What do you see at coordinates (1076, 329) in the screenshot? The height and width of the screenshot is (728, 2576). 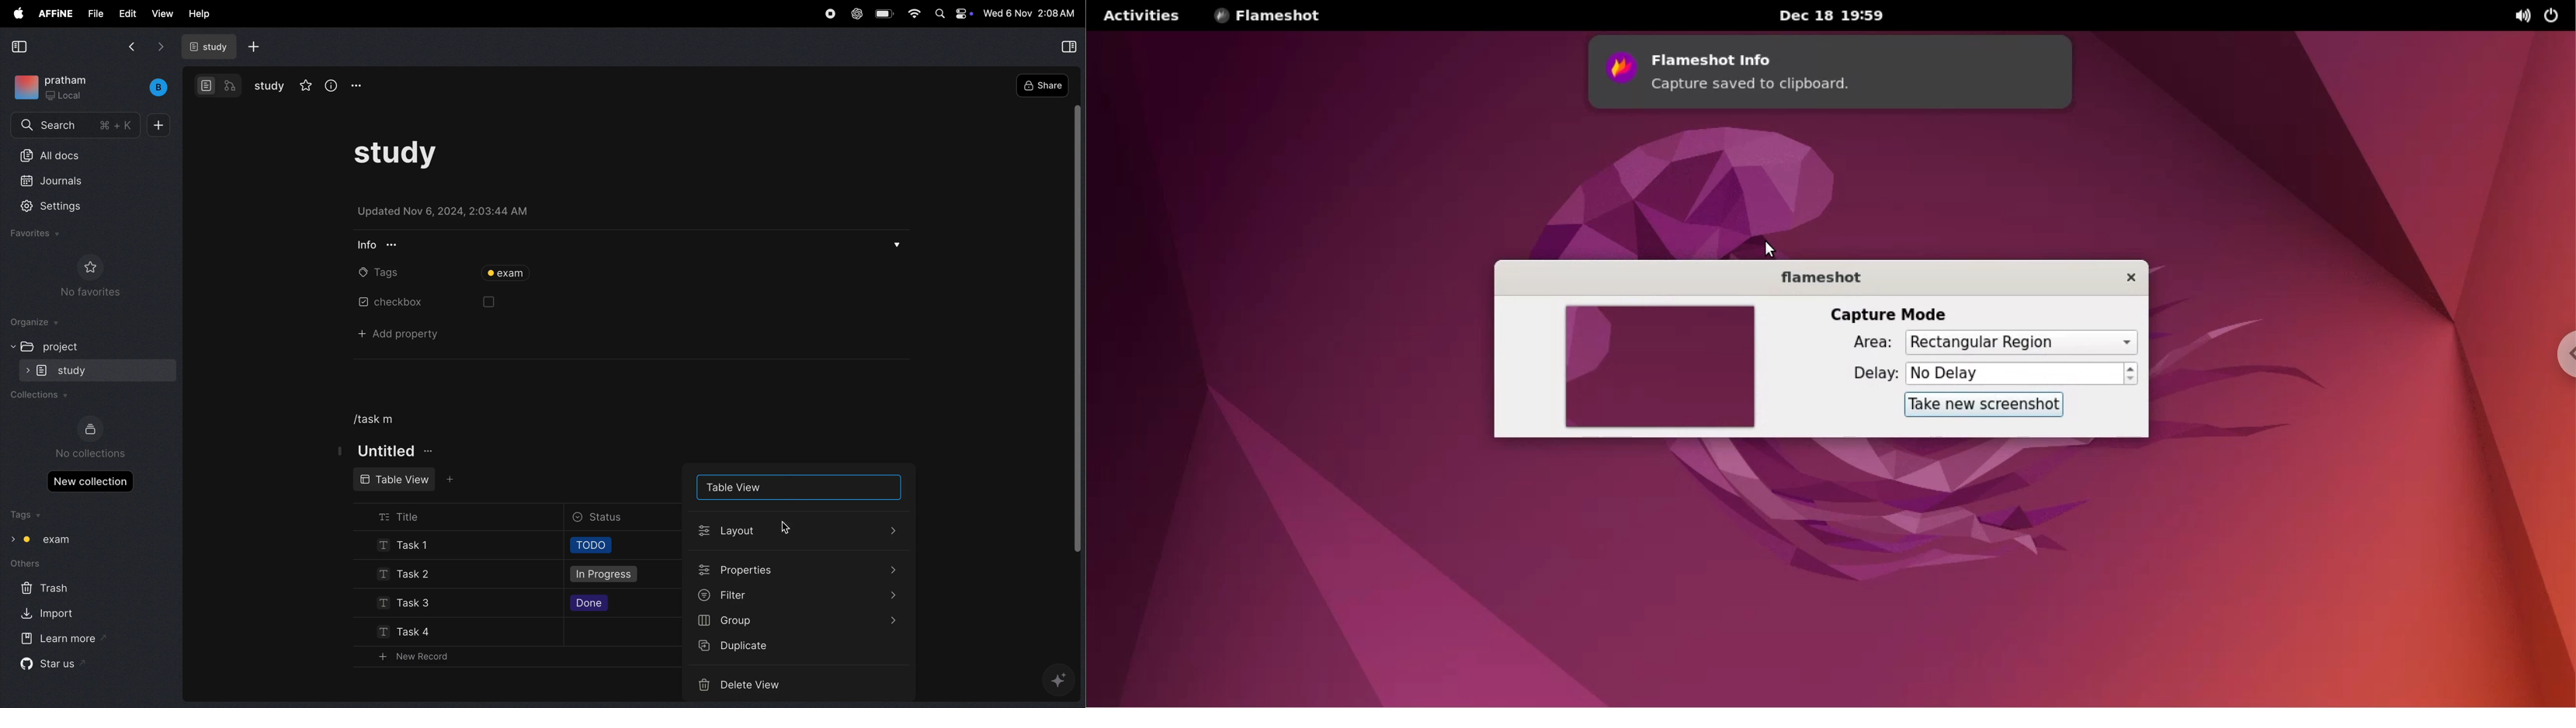 I see `toggle` at bounding box center [1076, 329].